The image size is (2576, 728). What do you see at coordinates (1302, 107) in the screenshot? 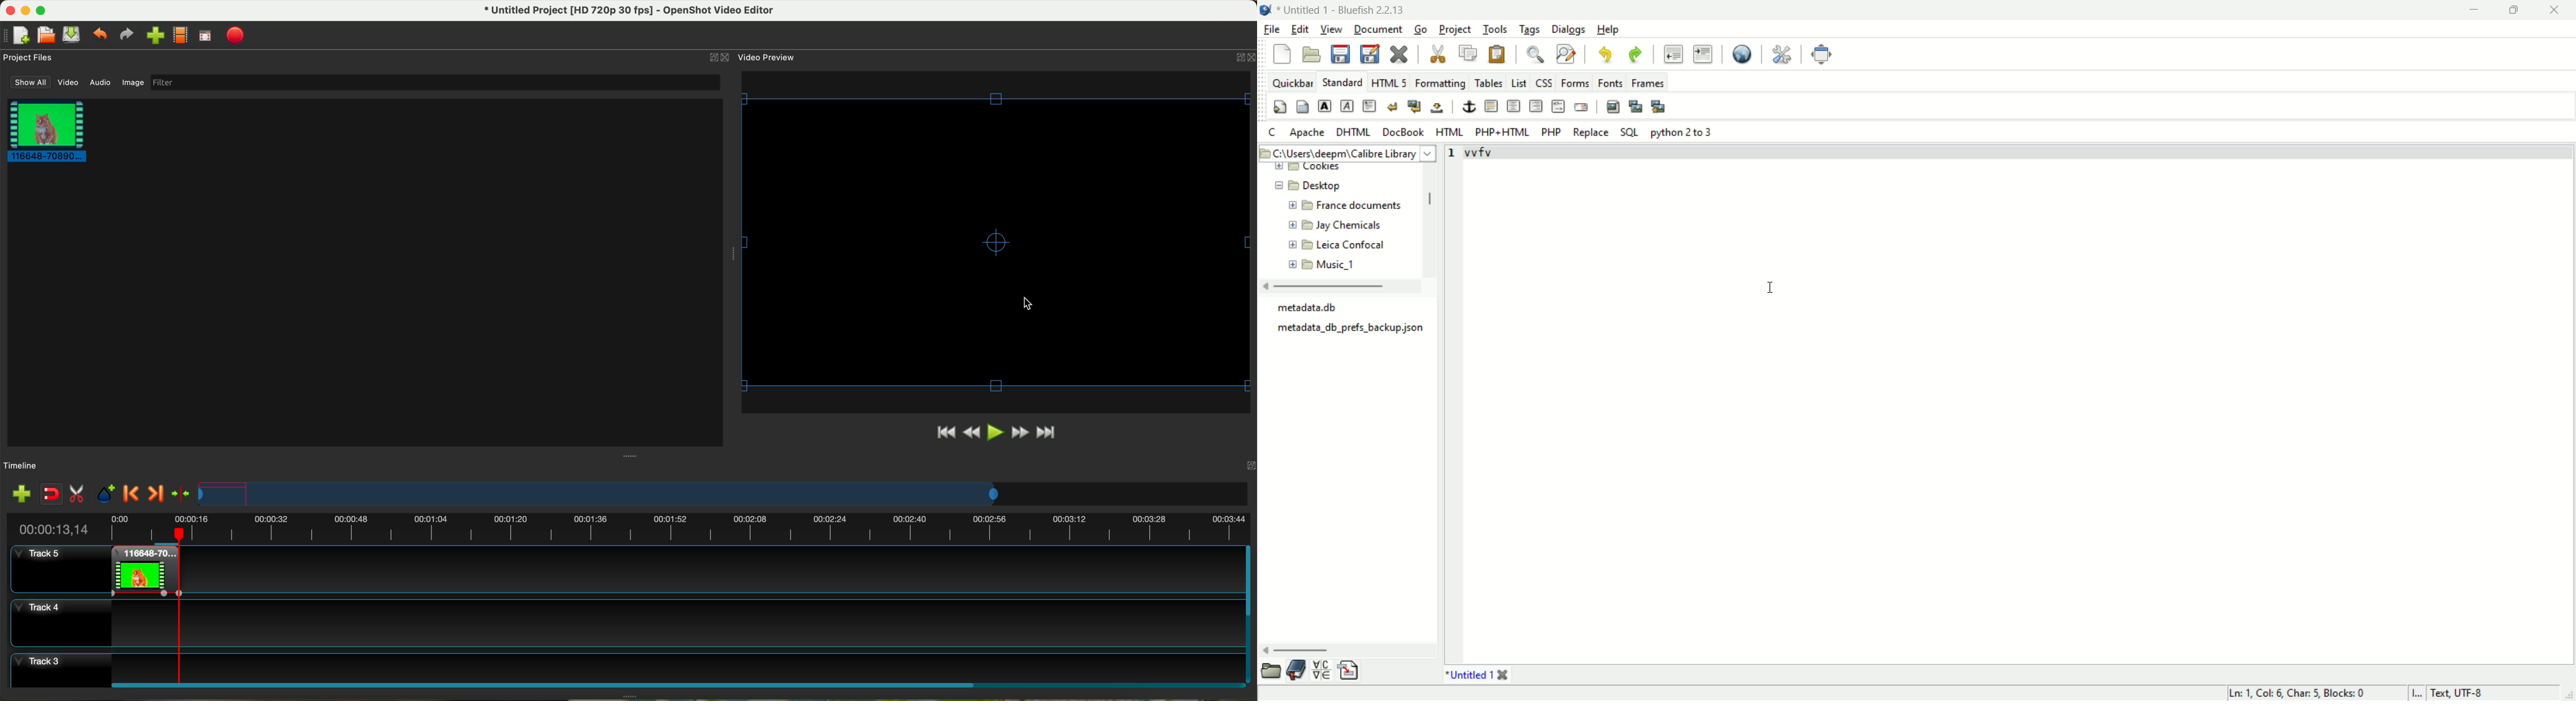
I see `body` at bounding box center [1302, 107].